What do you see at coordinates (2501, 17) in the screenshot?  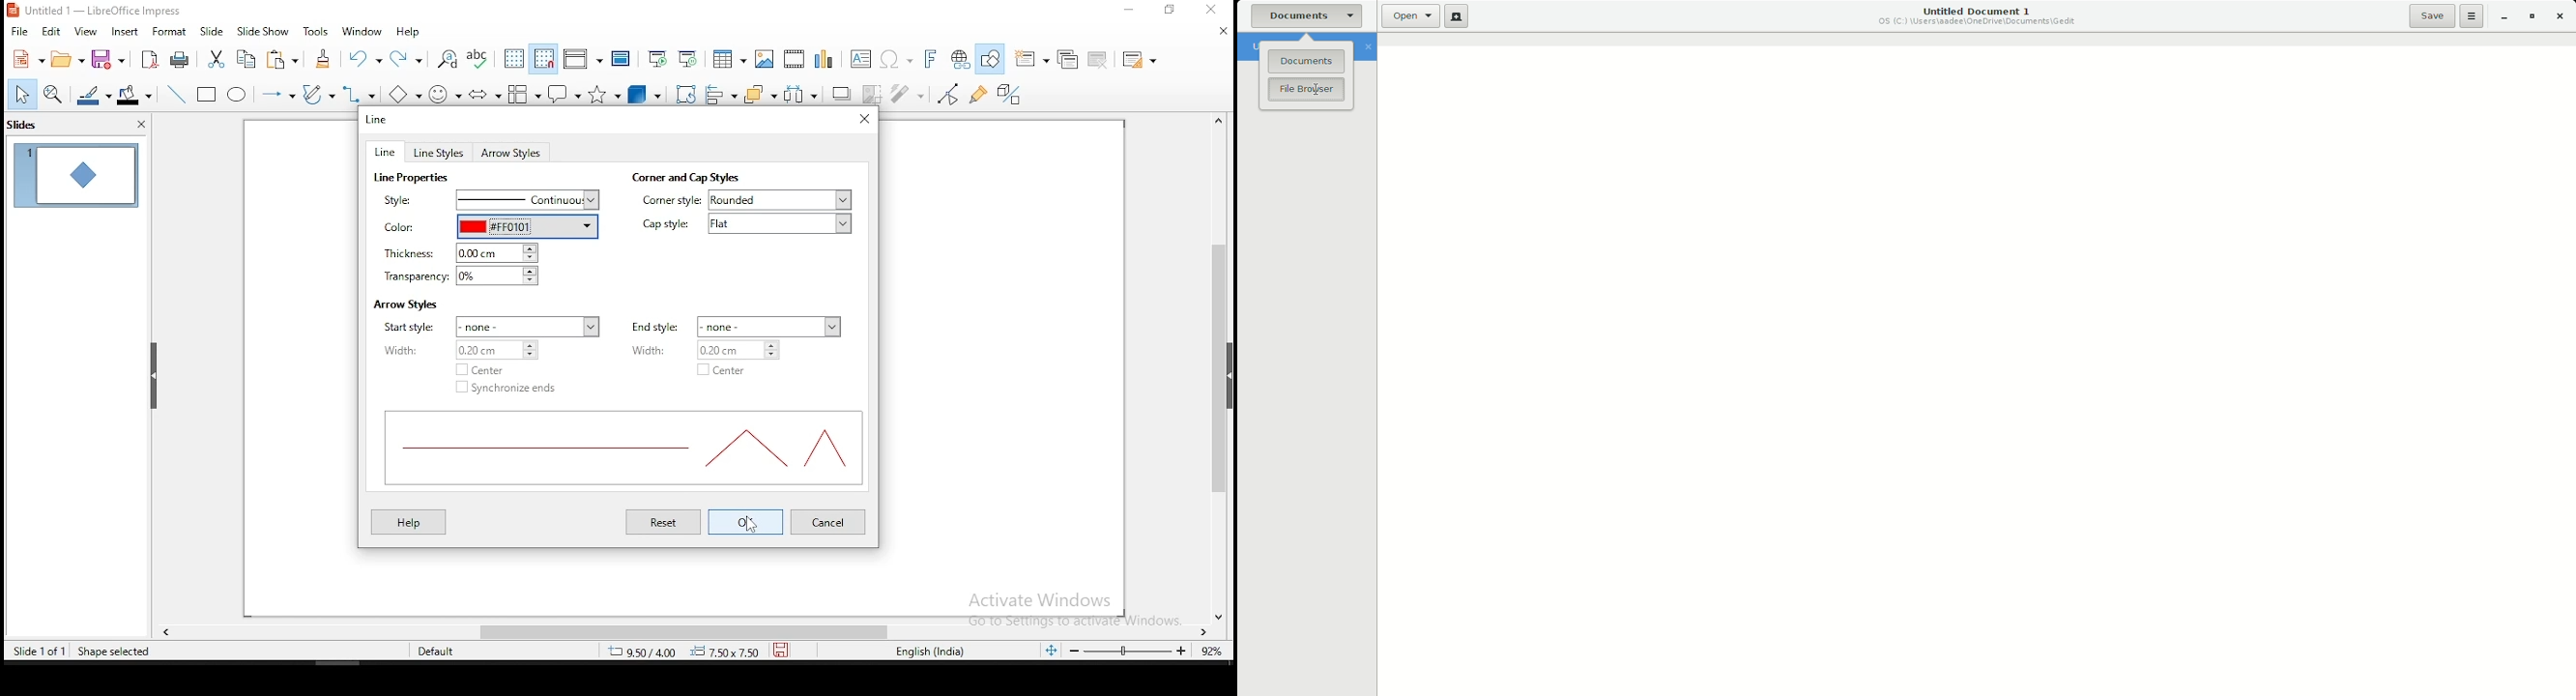 I see `Minimize` at bounding box center [2501, 17].